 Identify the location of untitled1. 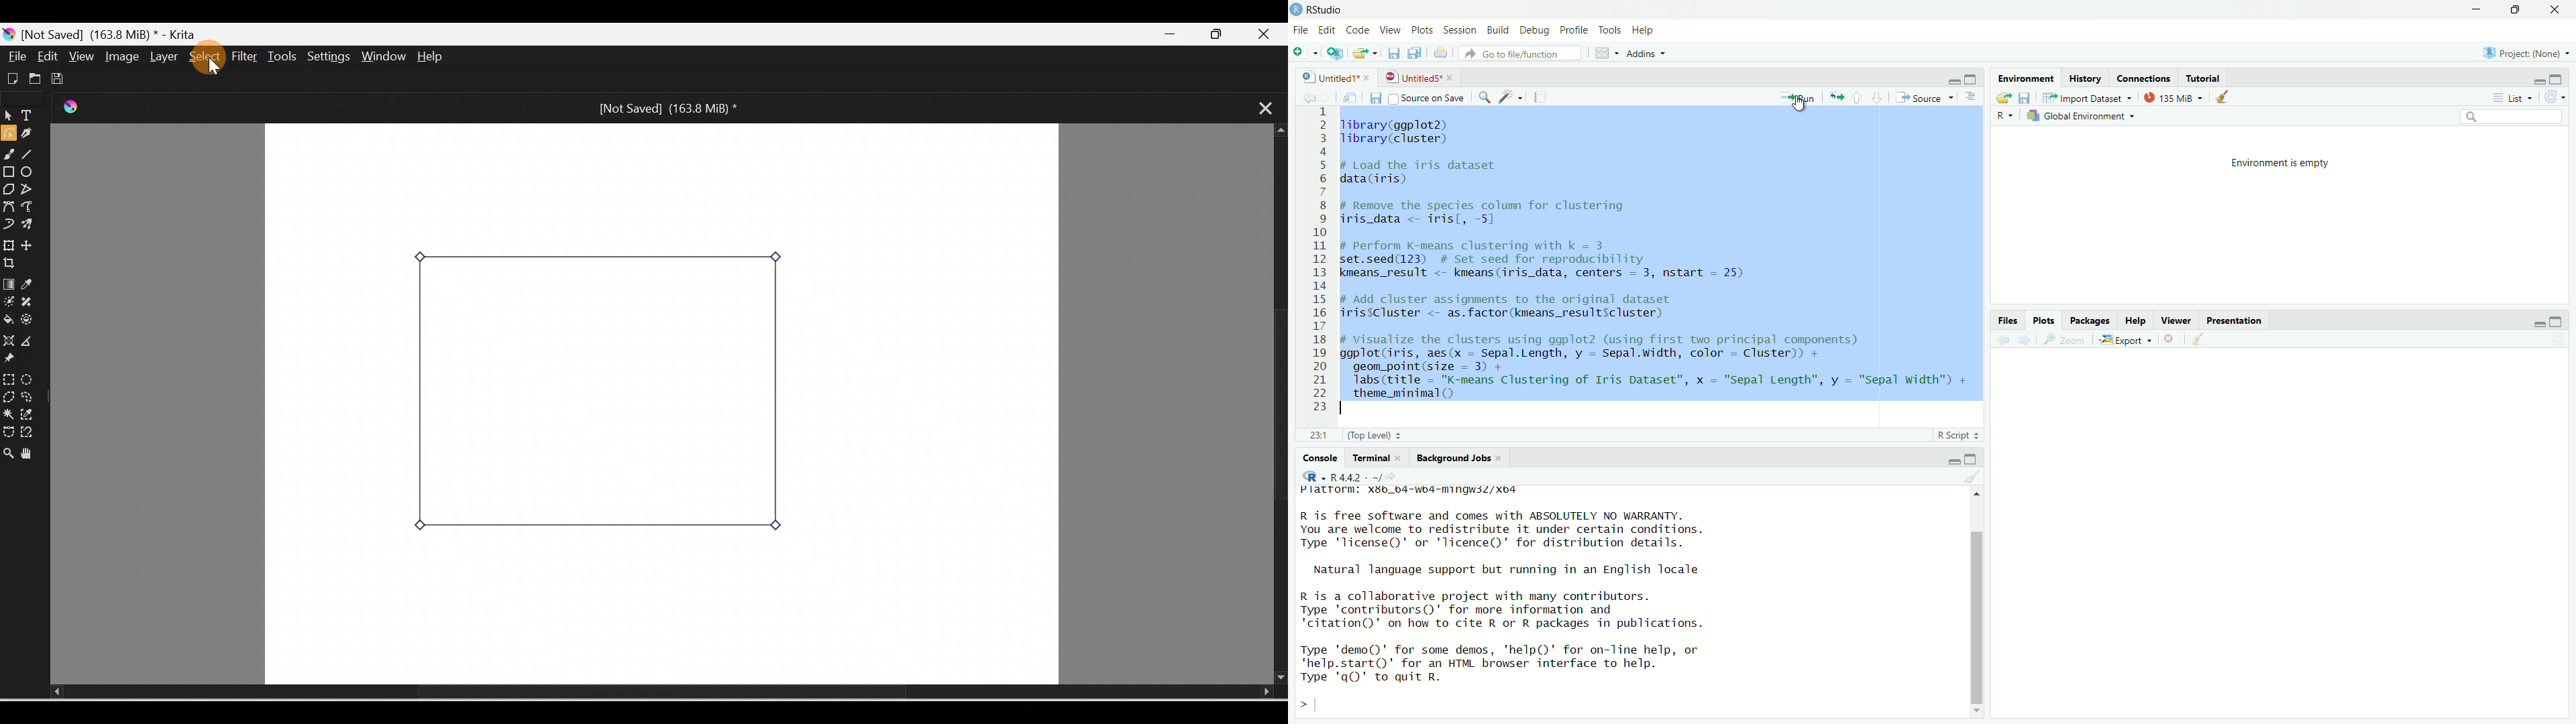
(1324, 75).